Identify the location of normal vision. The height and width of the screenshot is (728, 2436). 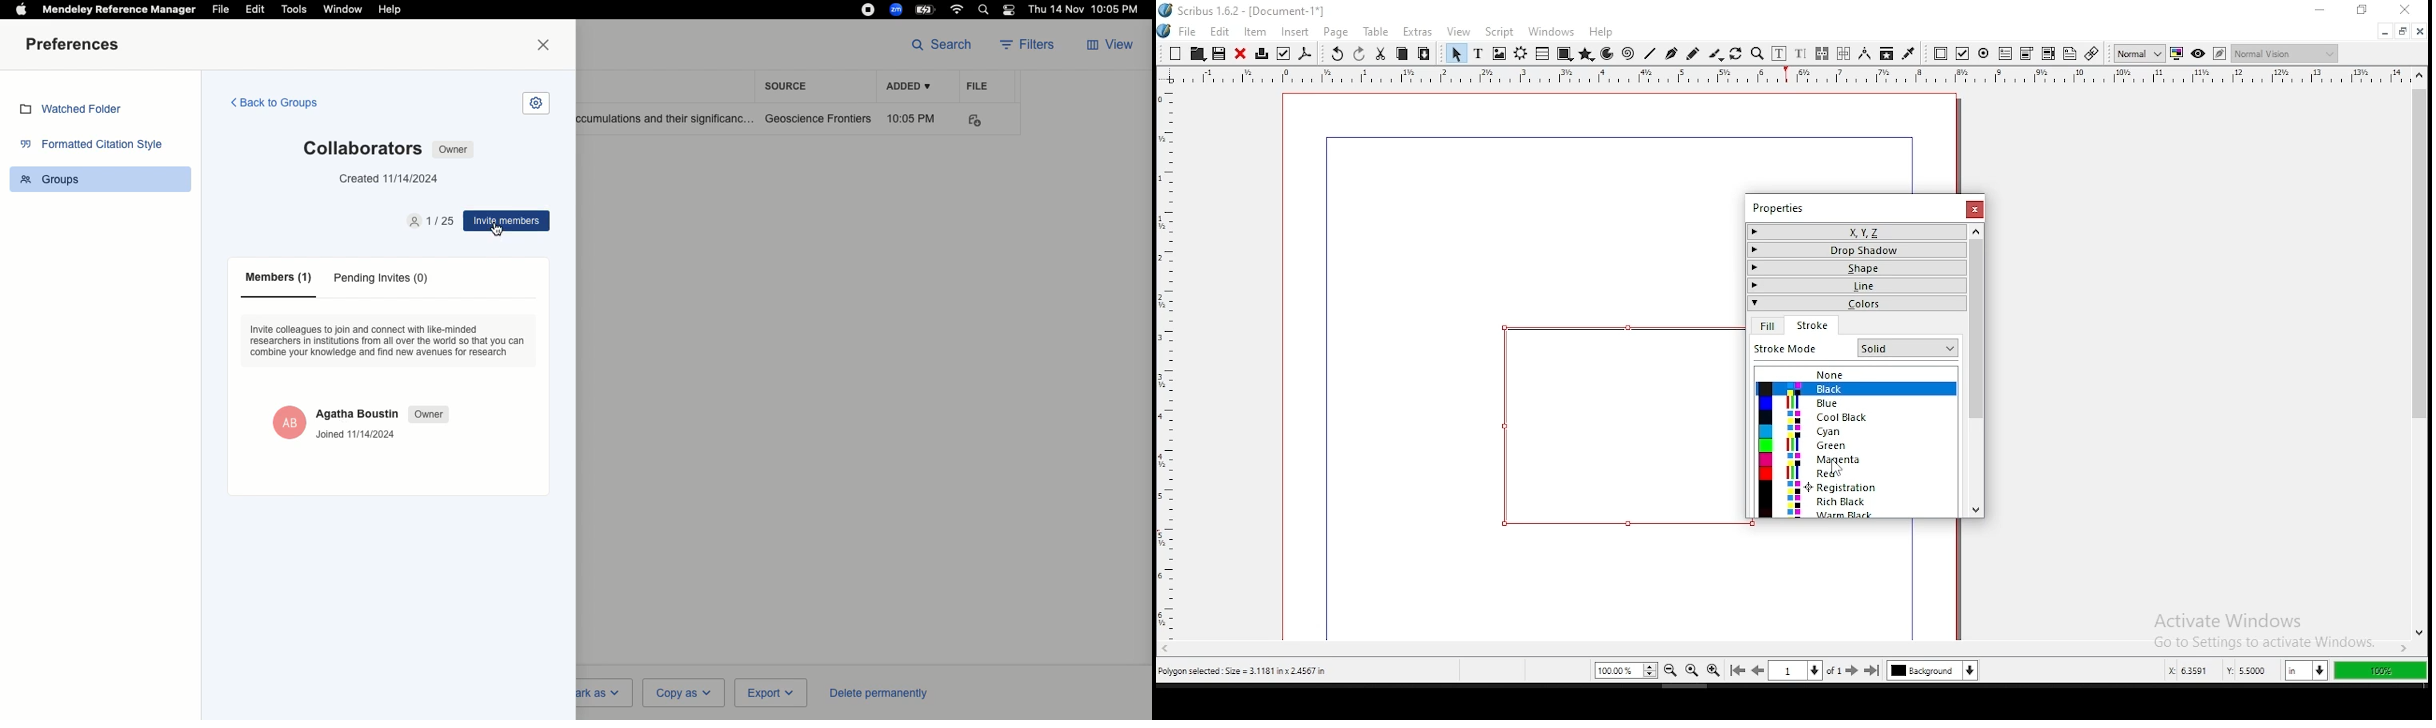
(2285, 54).